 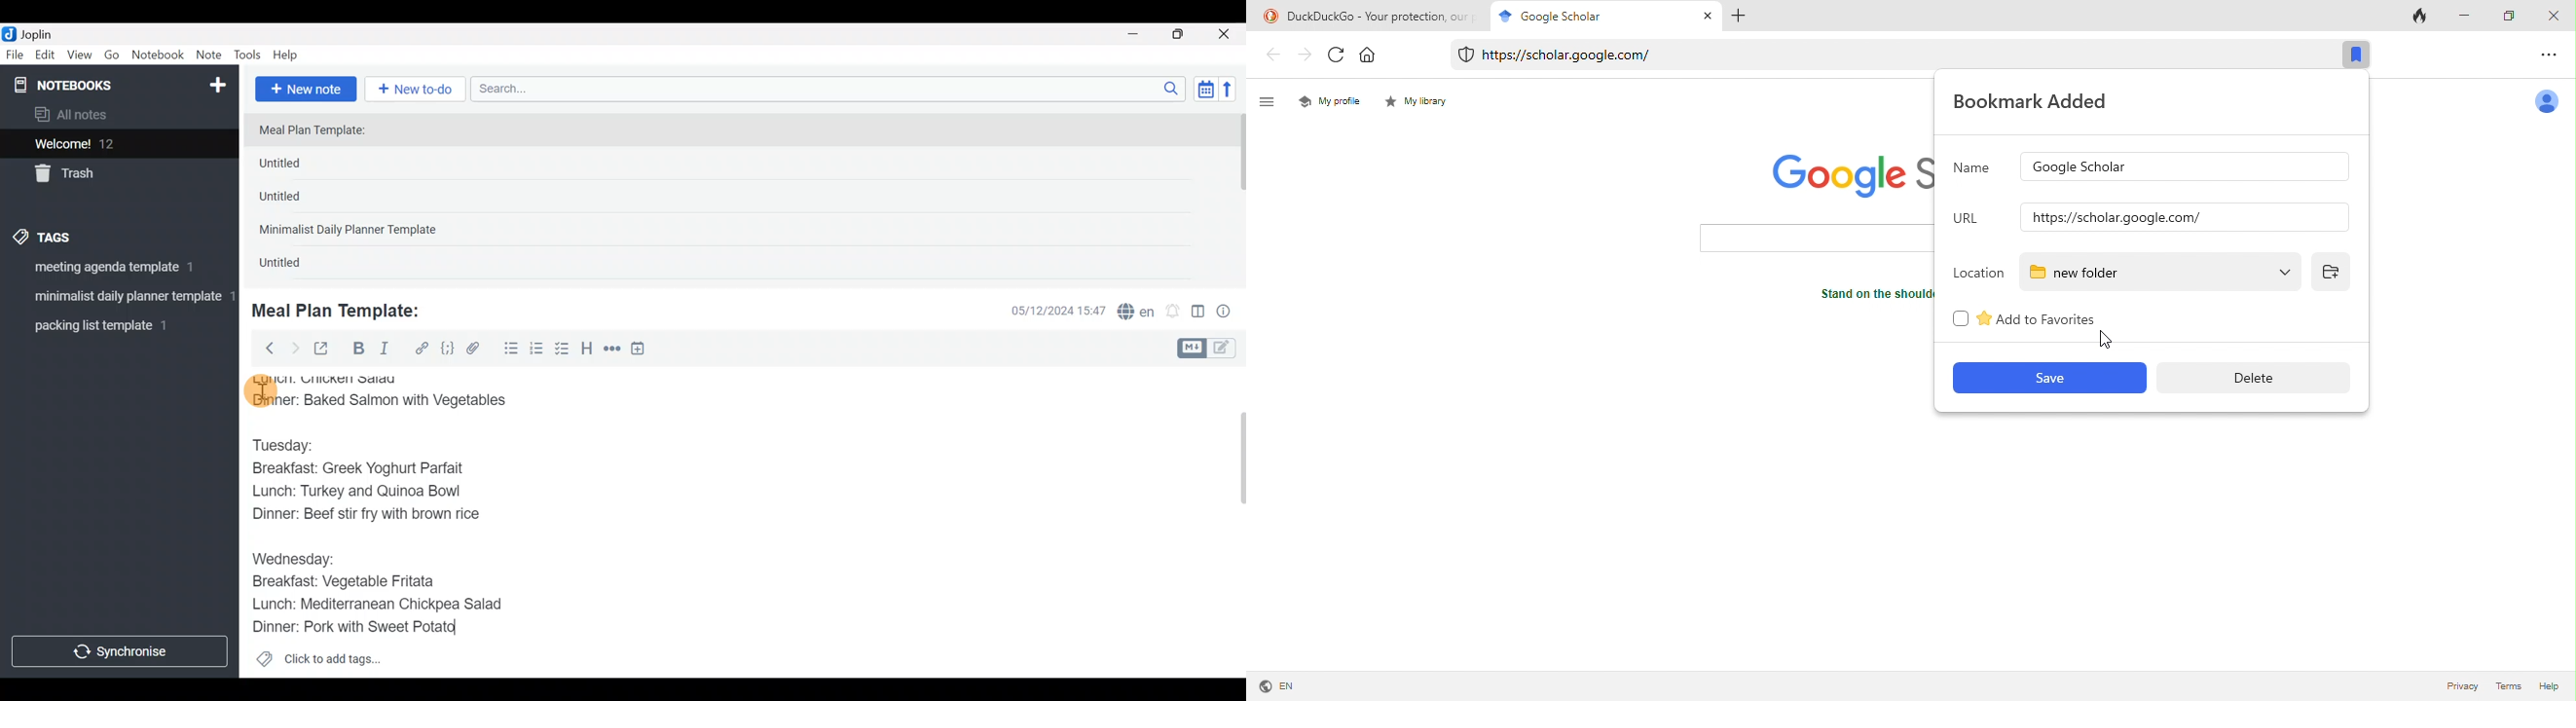 What do you see at coordinates (212, 56) in the screenshot?
I see `Note` at bounding box center [212, 56].